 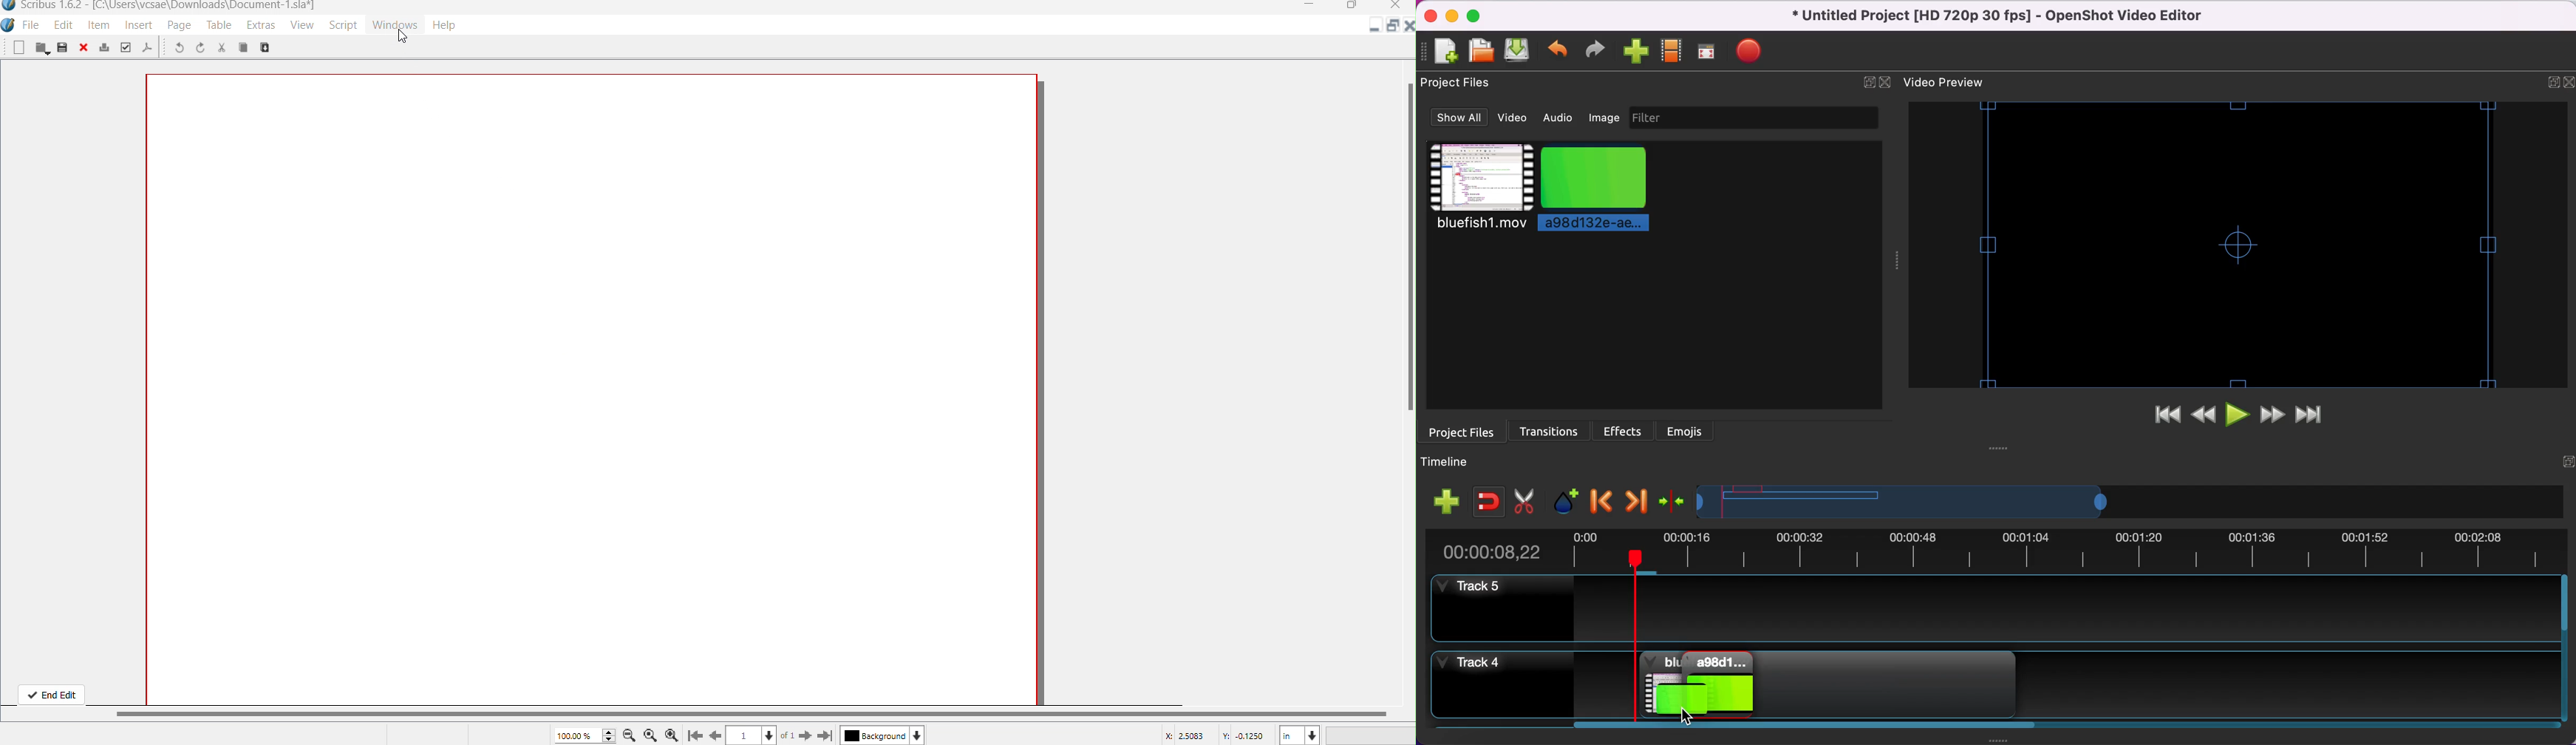 I want to click on fullscreen, so click(x=1708, y=52).